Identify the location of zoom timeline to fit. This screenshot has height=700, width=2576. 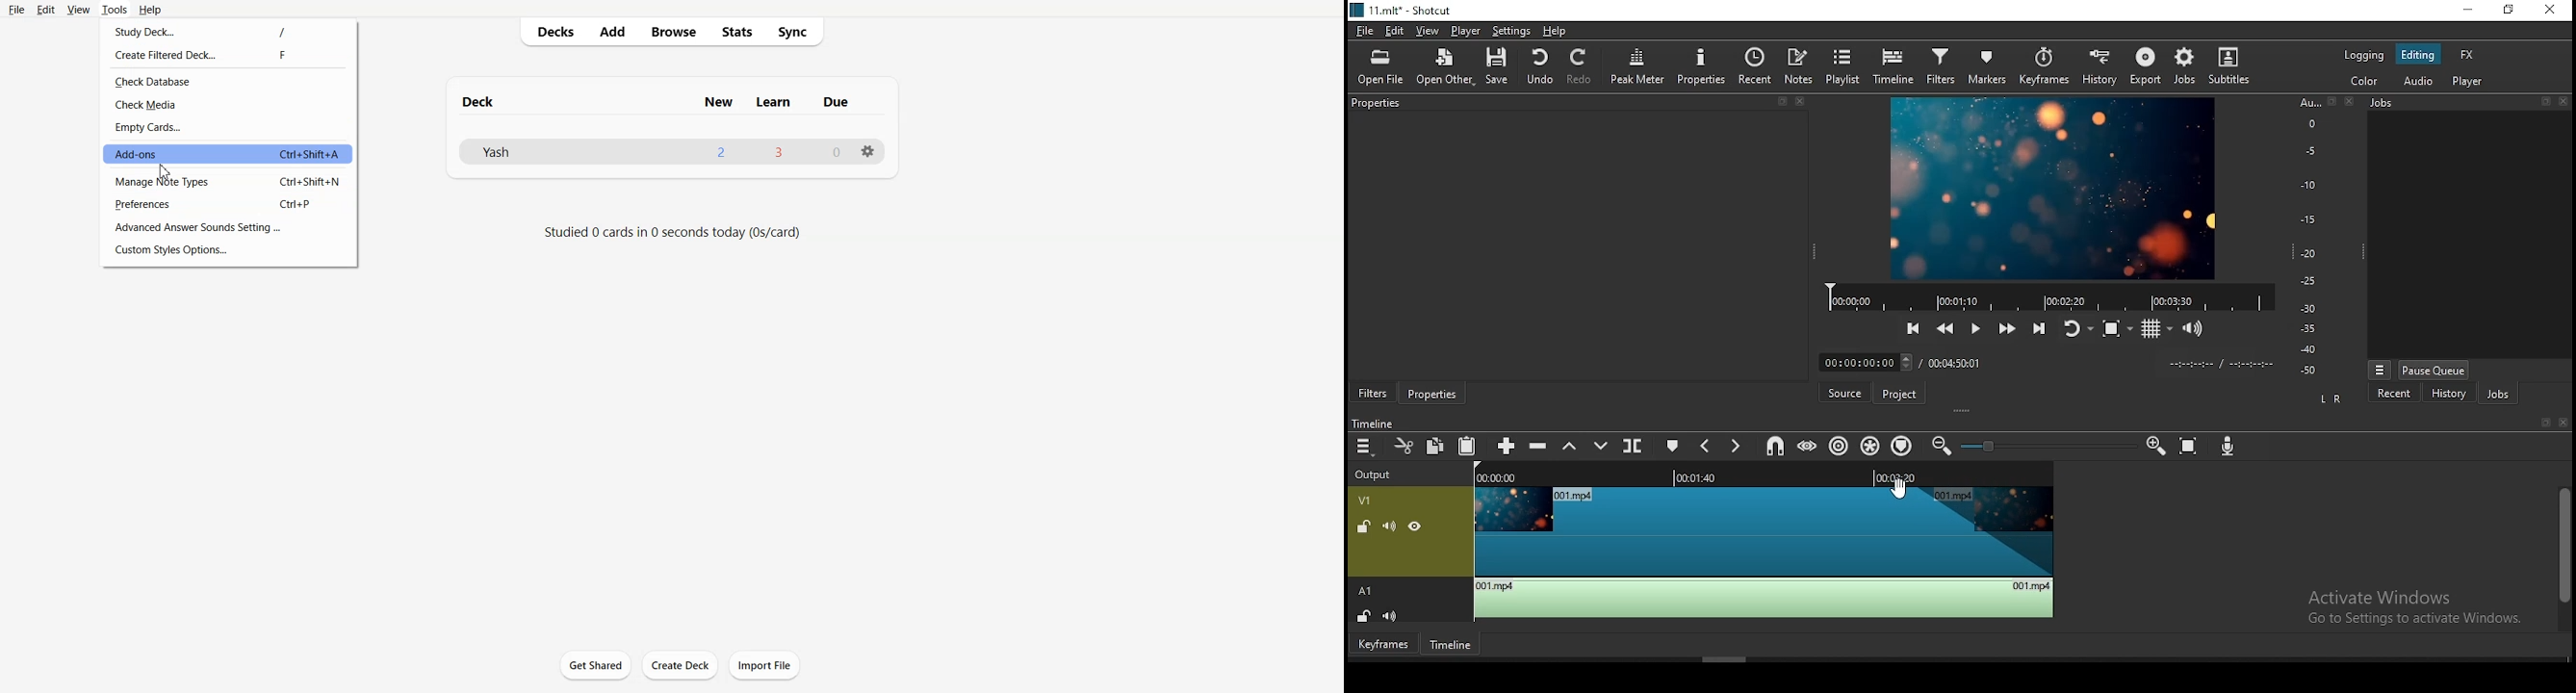
(2189, 447).